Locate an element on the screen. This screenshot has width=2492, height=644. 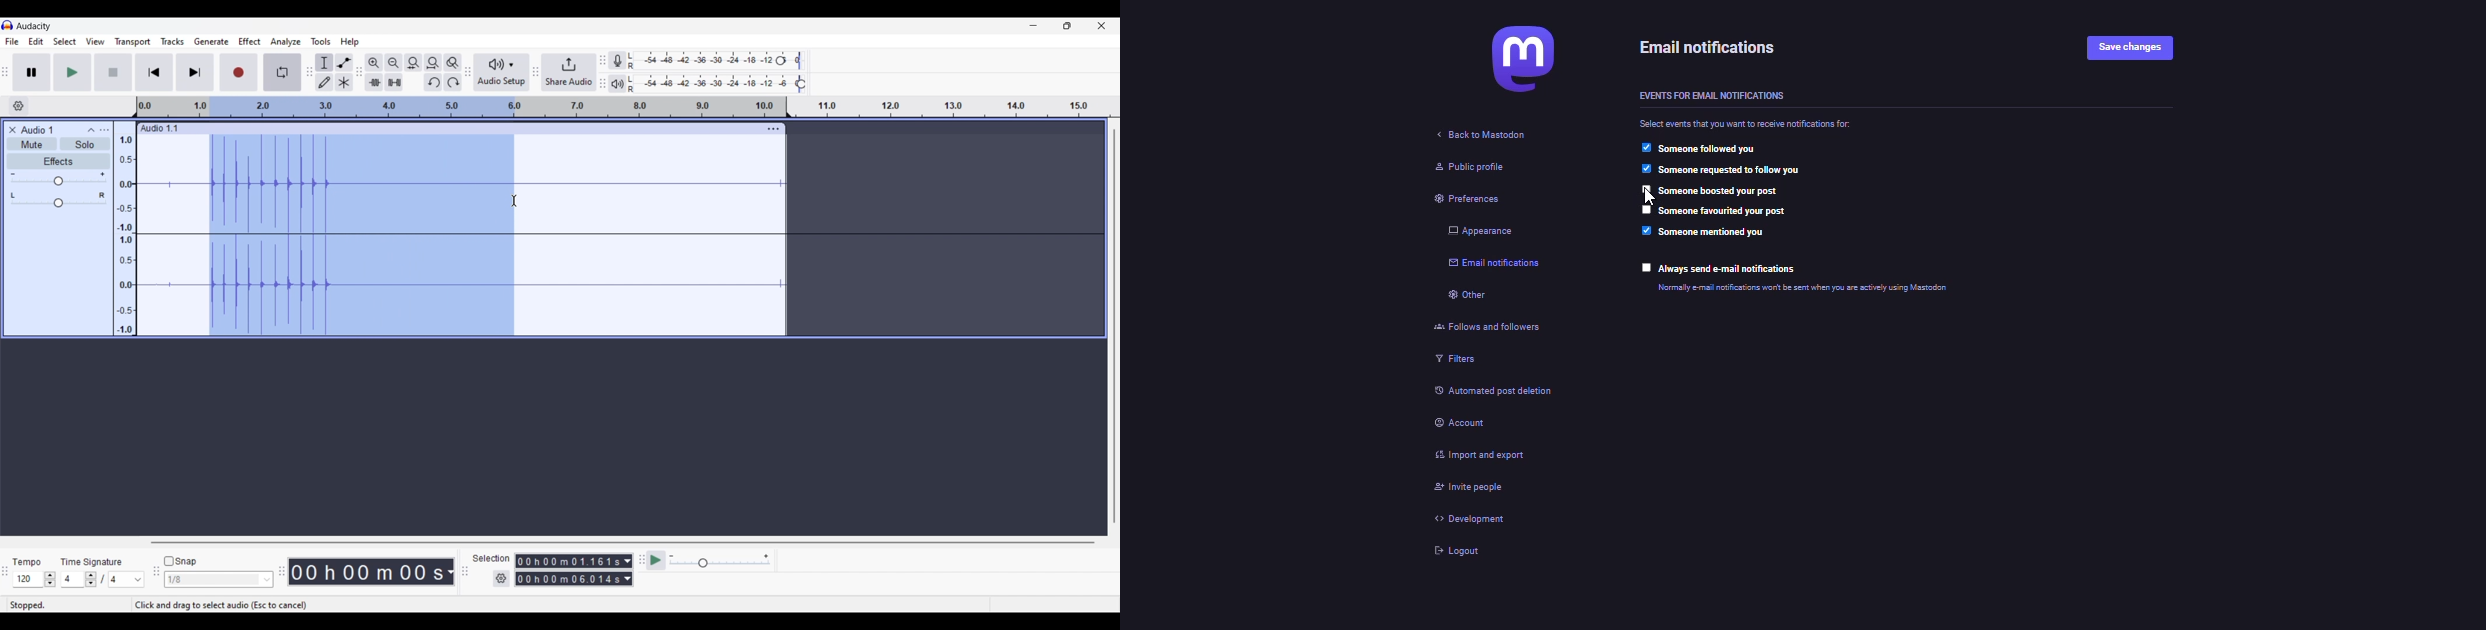
Playback level is located at coordinates (713, 84).